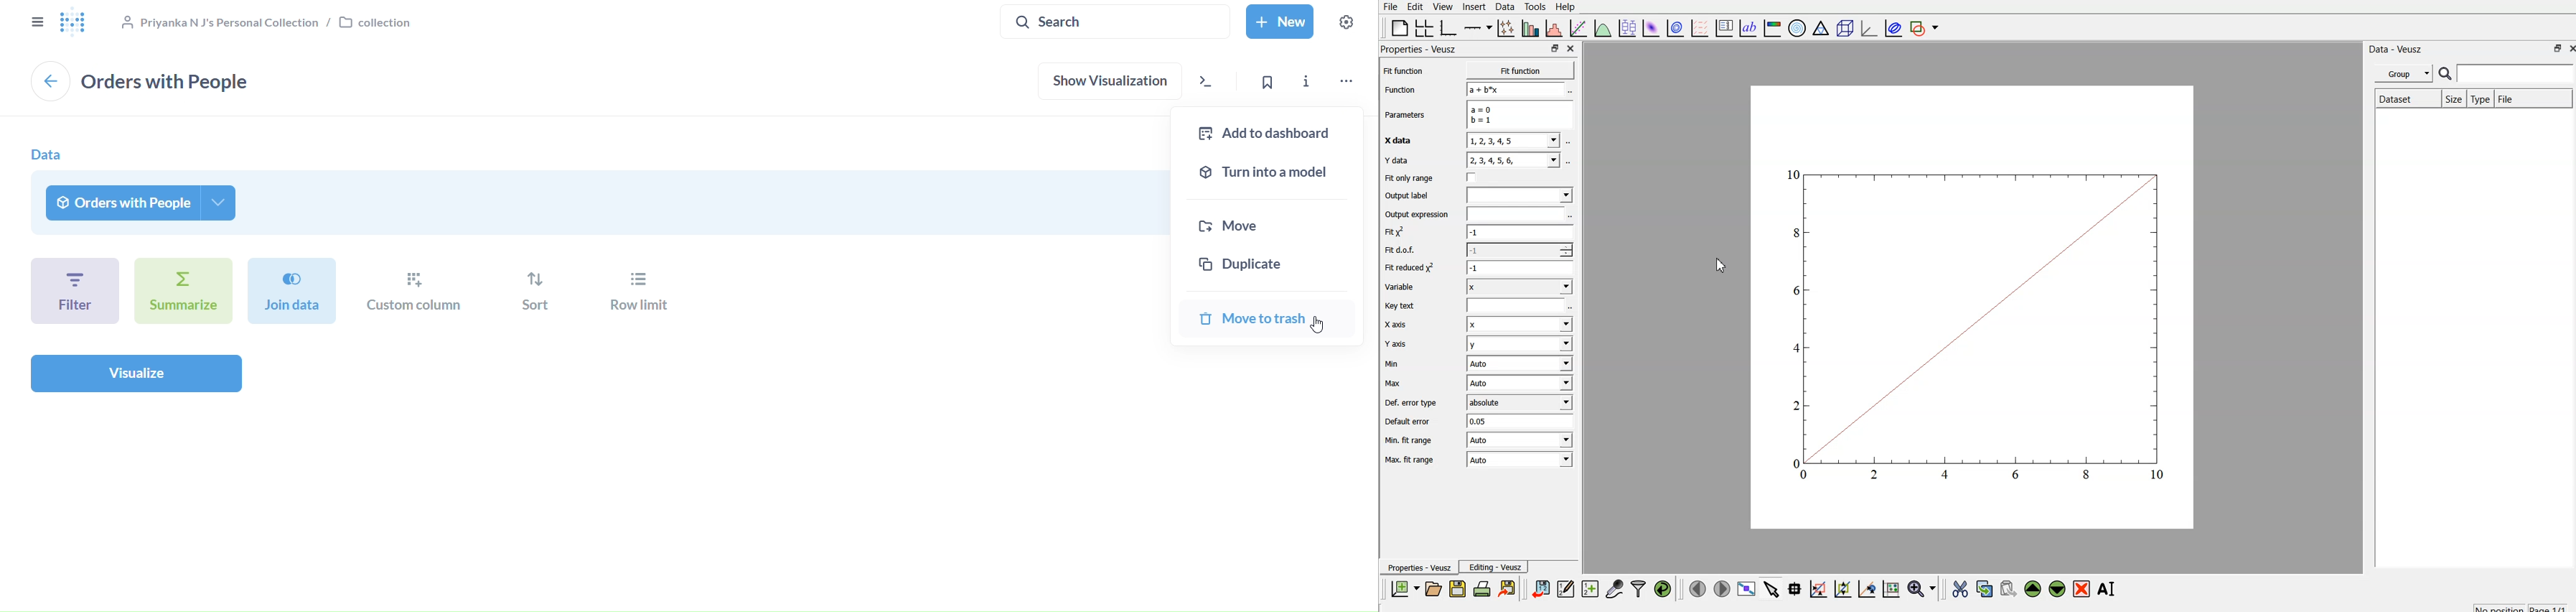  I want to click on entry text, so click(1520, 307).